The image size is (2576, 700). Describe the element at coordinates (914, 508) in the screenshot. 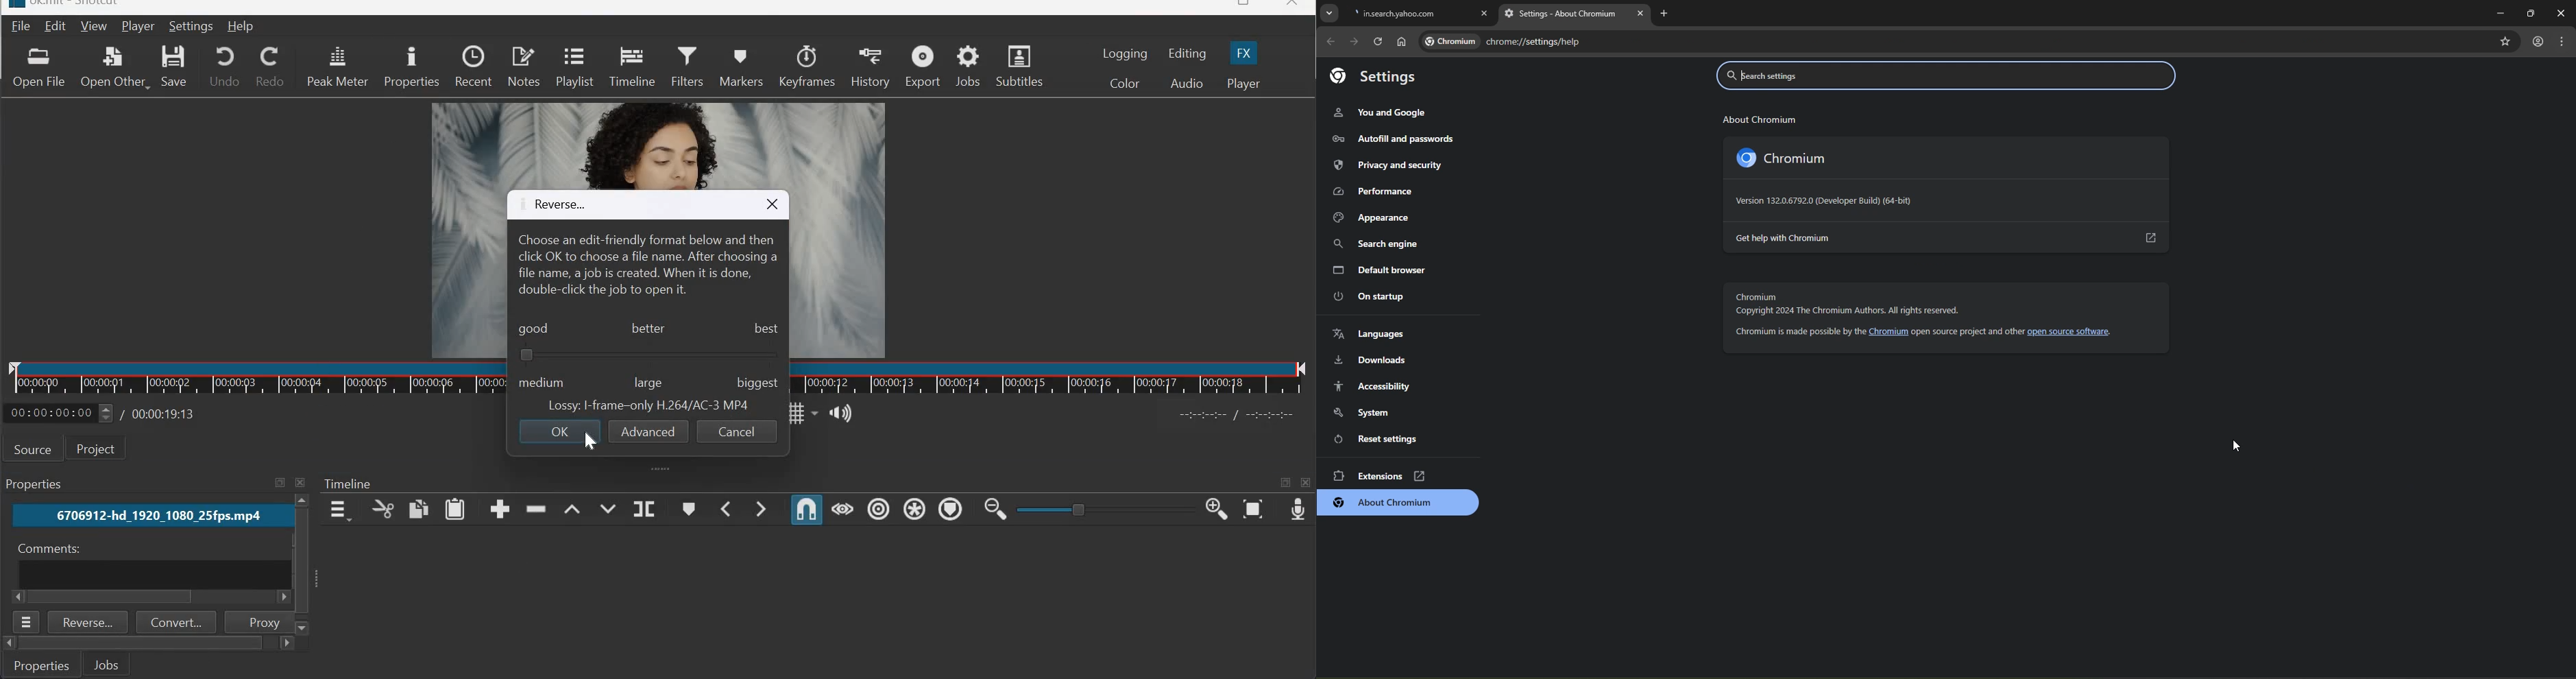

I see `Ripple all tracks` at that location.